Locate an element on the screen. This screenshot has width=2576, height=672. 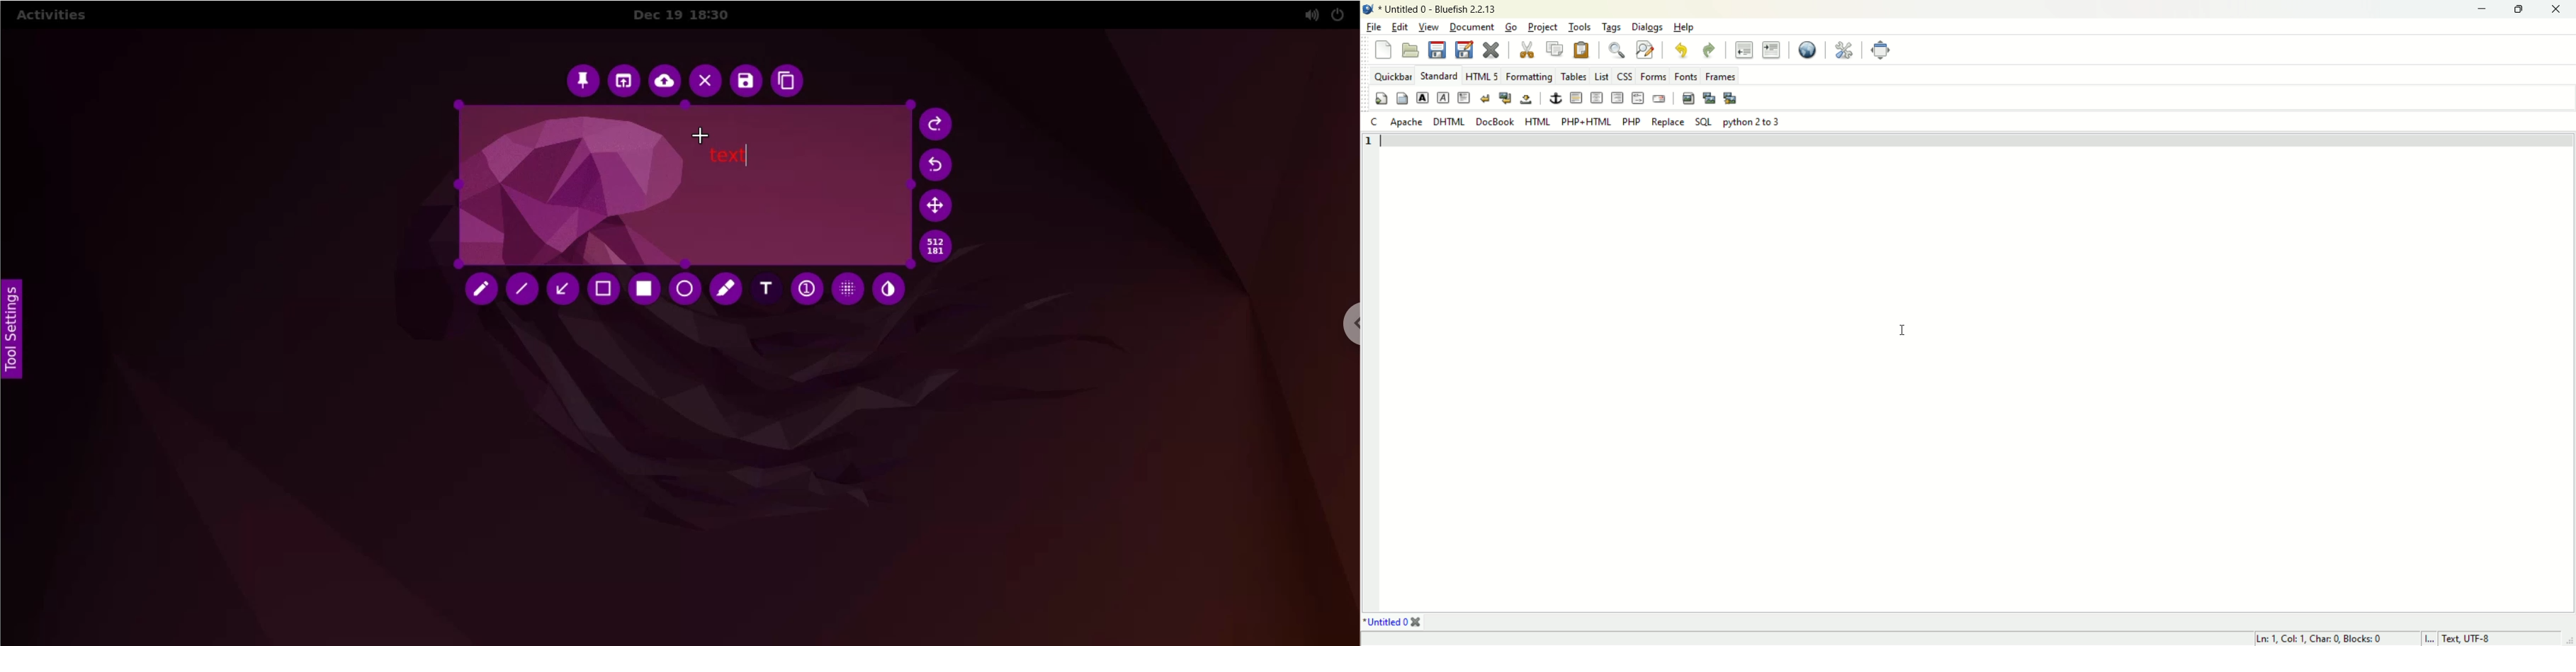
document name is located at coordinates (1458, 10).